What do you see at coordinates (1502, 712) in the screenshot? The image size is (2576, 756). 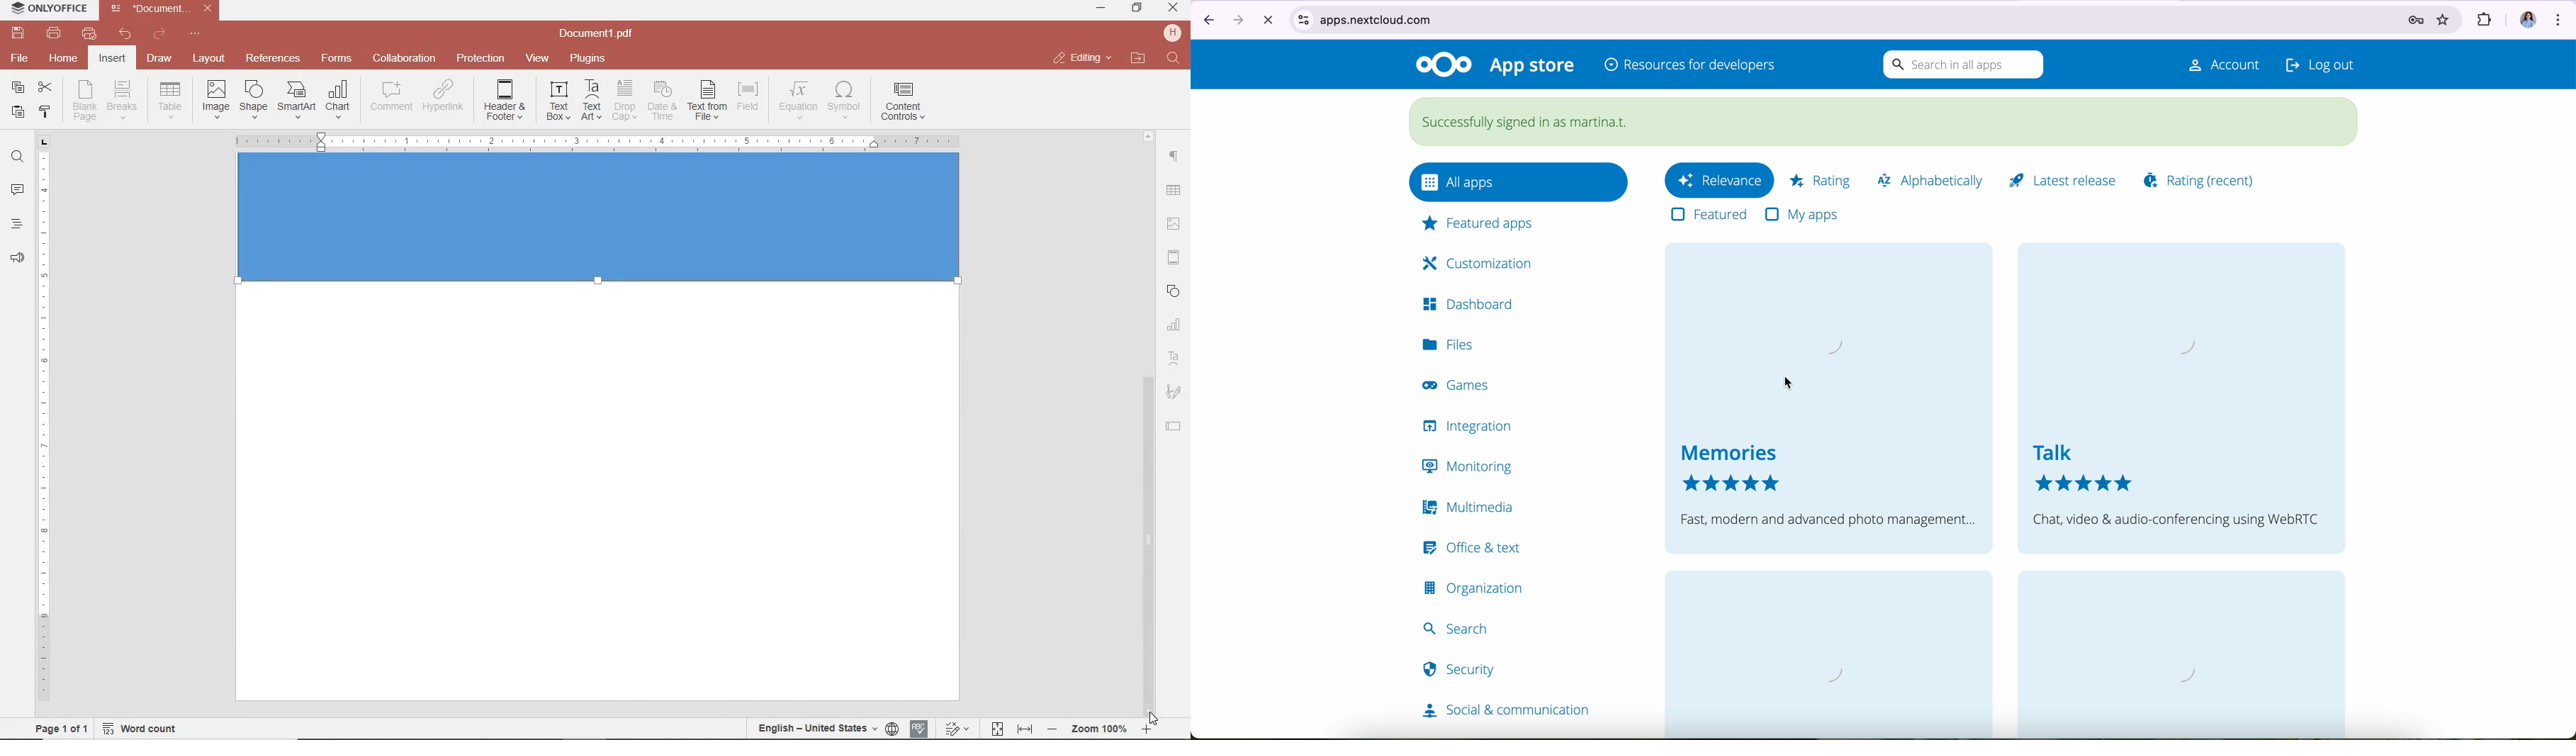 I see `social & communication` at bounding box center [1502, 712].